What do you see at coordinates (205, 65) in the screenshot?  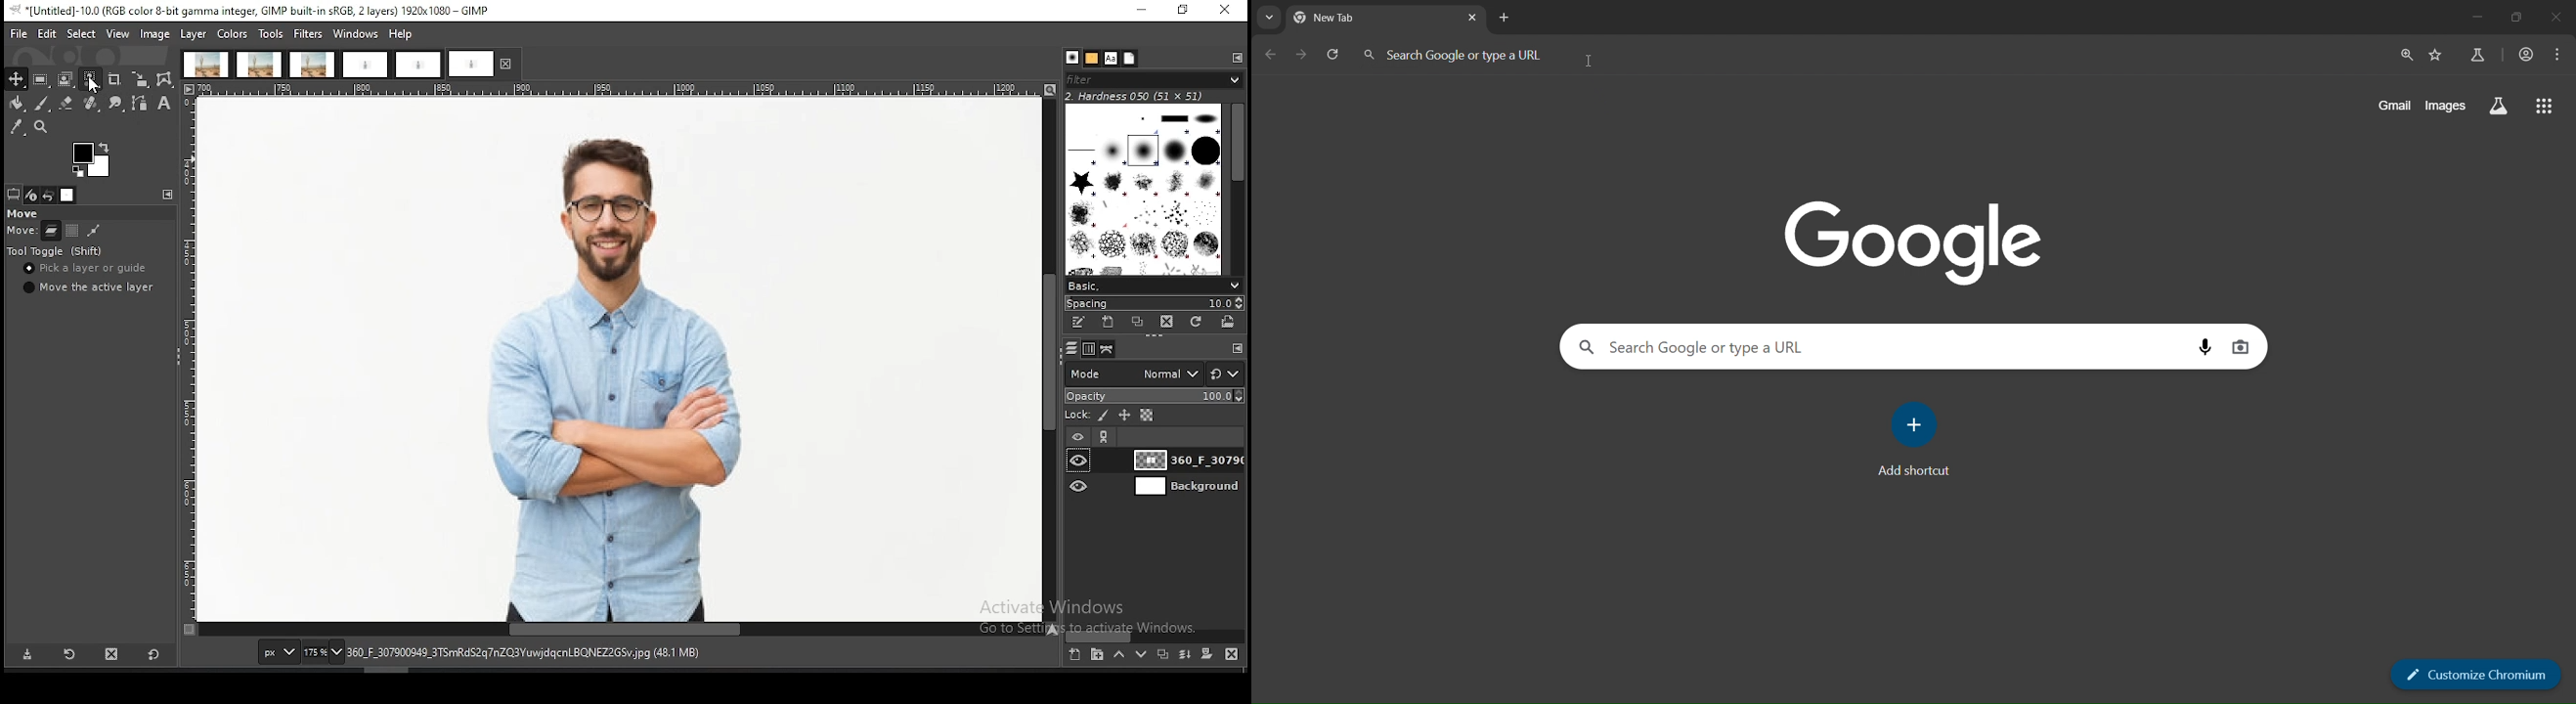 I see `project tab` at bounding box center [205, 65].